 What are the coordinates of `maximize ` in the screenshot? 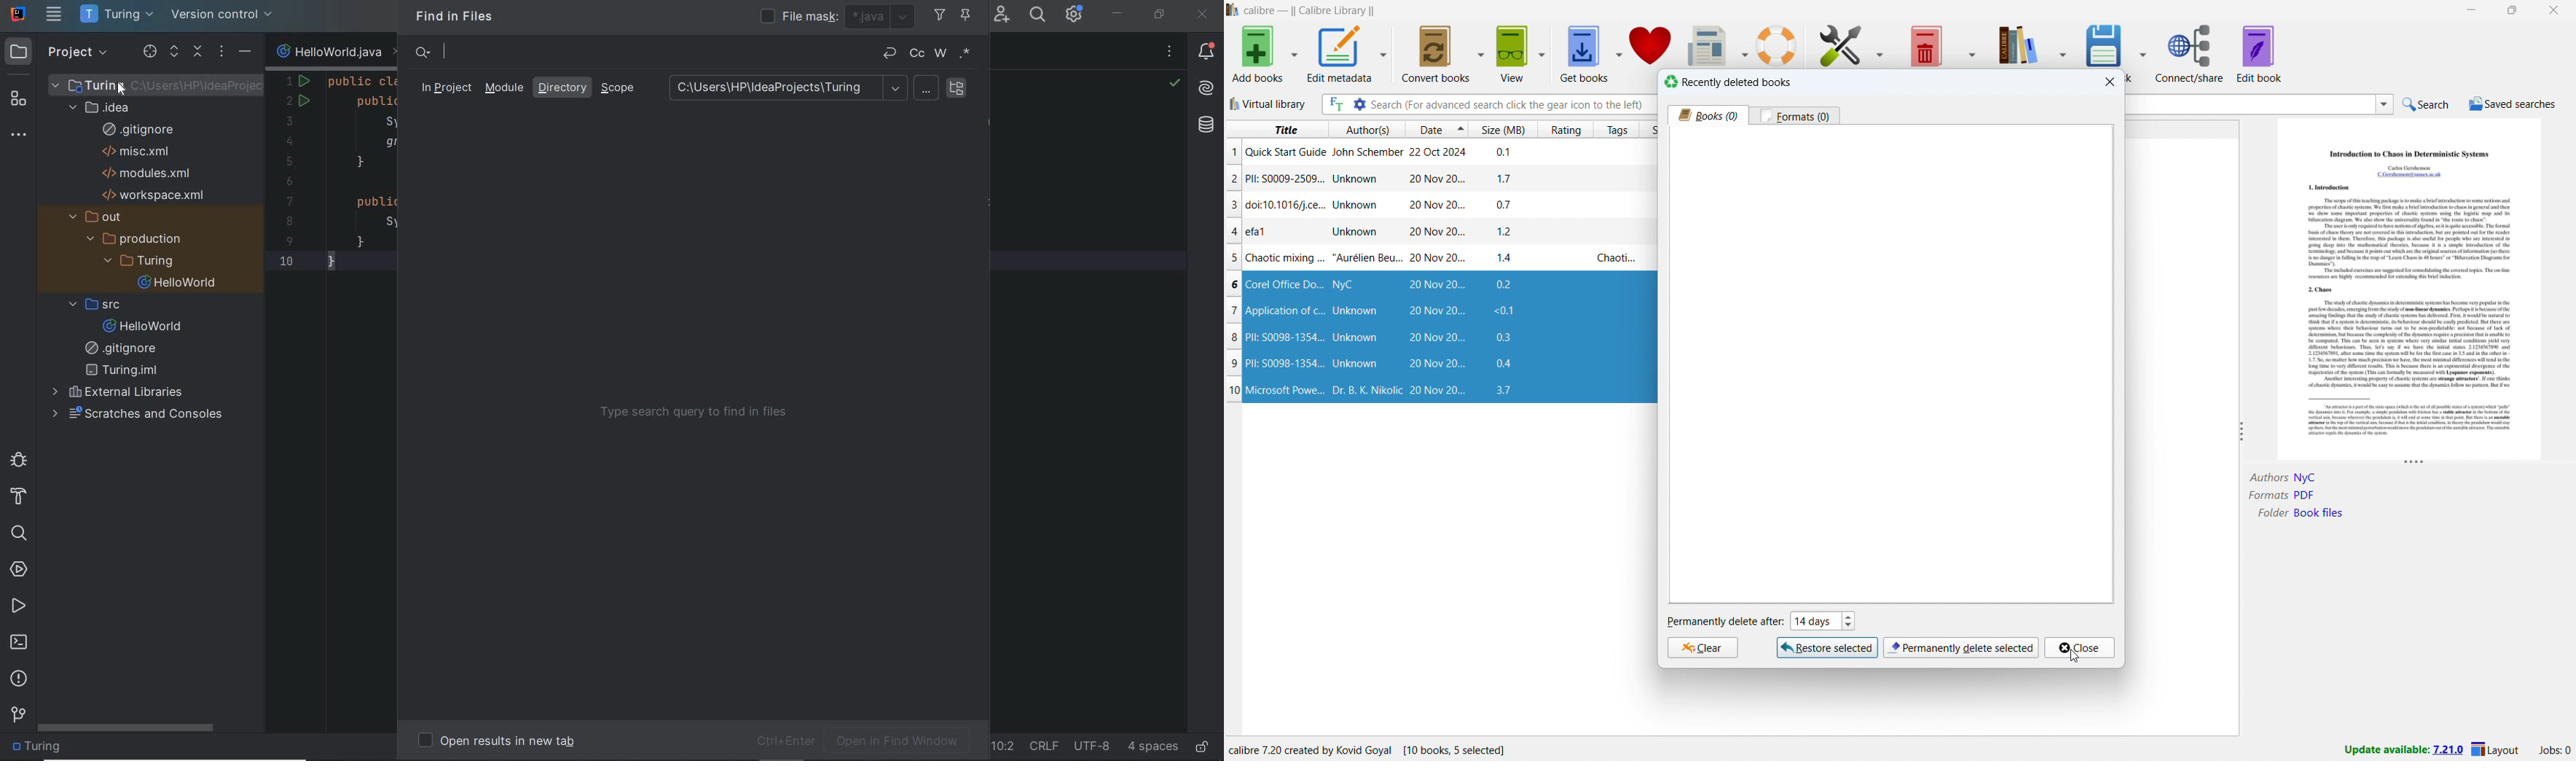 It's located at (2512, 10).